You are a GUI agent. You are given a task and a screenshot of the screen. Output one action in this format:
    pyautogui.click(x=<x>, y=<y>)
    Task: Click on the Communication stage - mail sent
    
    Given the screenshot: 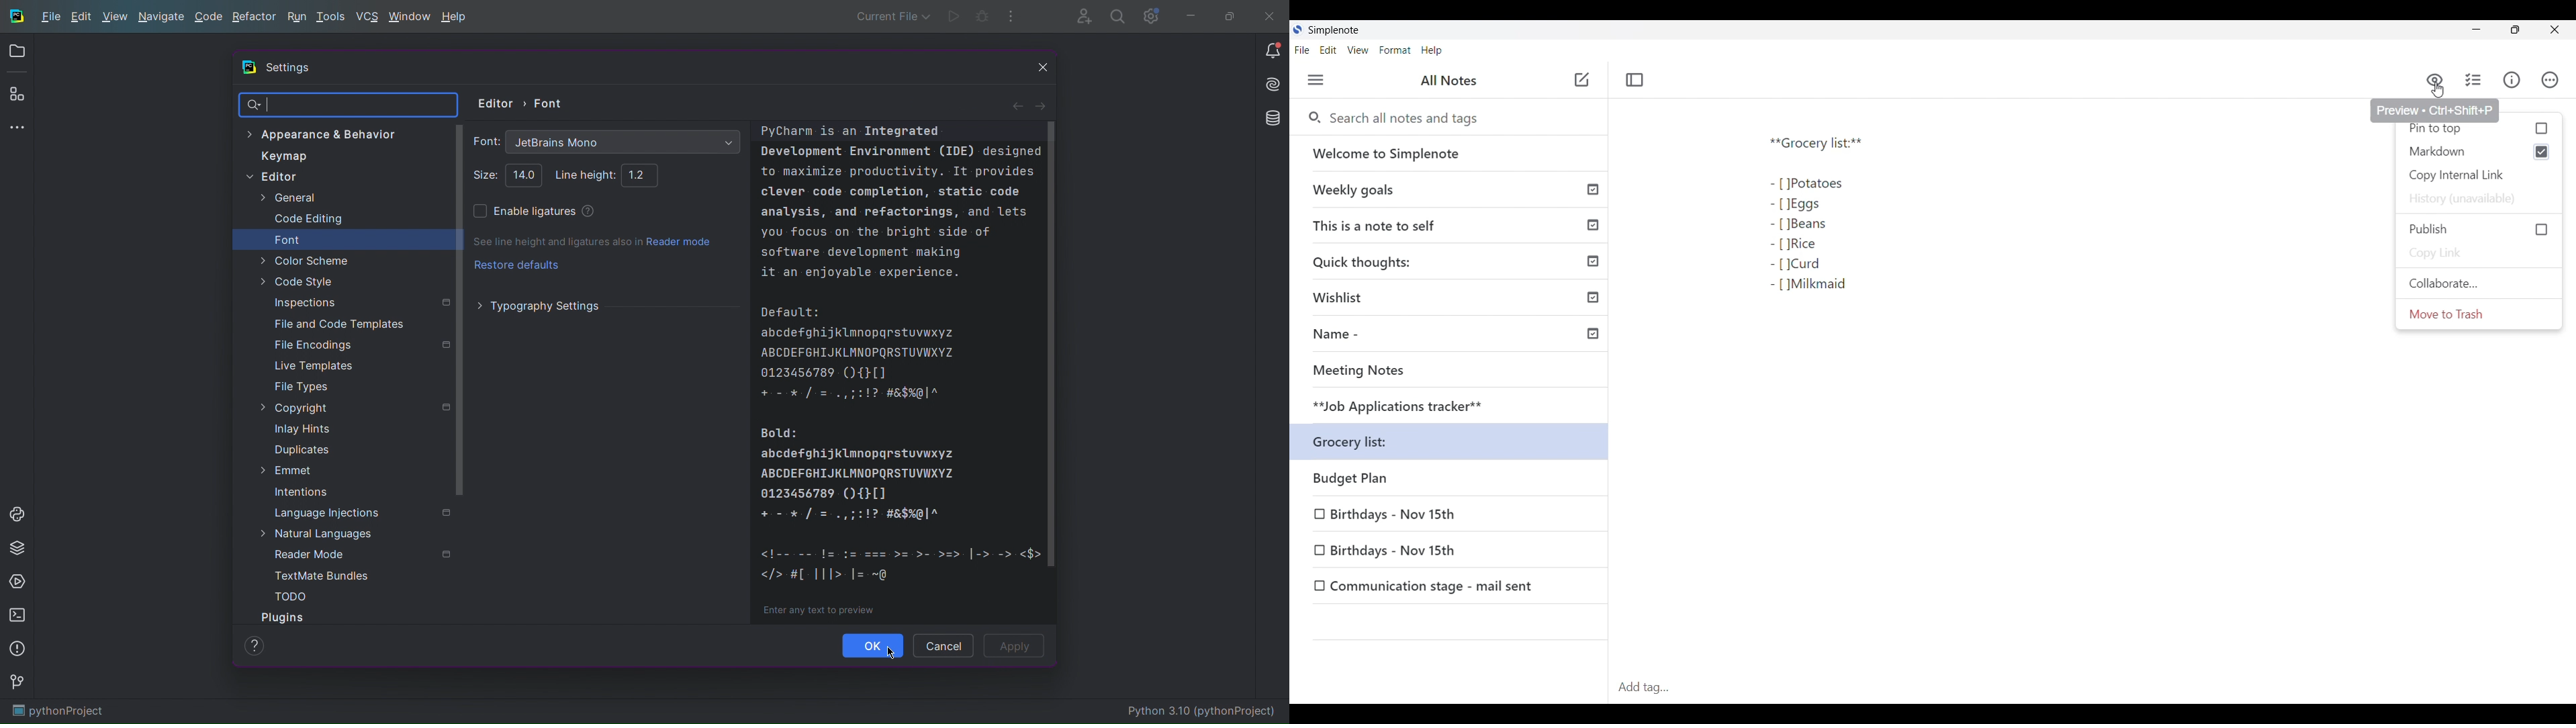 What is the action you would take?
    pyautogui.click(x=1451, y=586)
    